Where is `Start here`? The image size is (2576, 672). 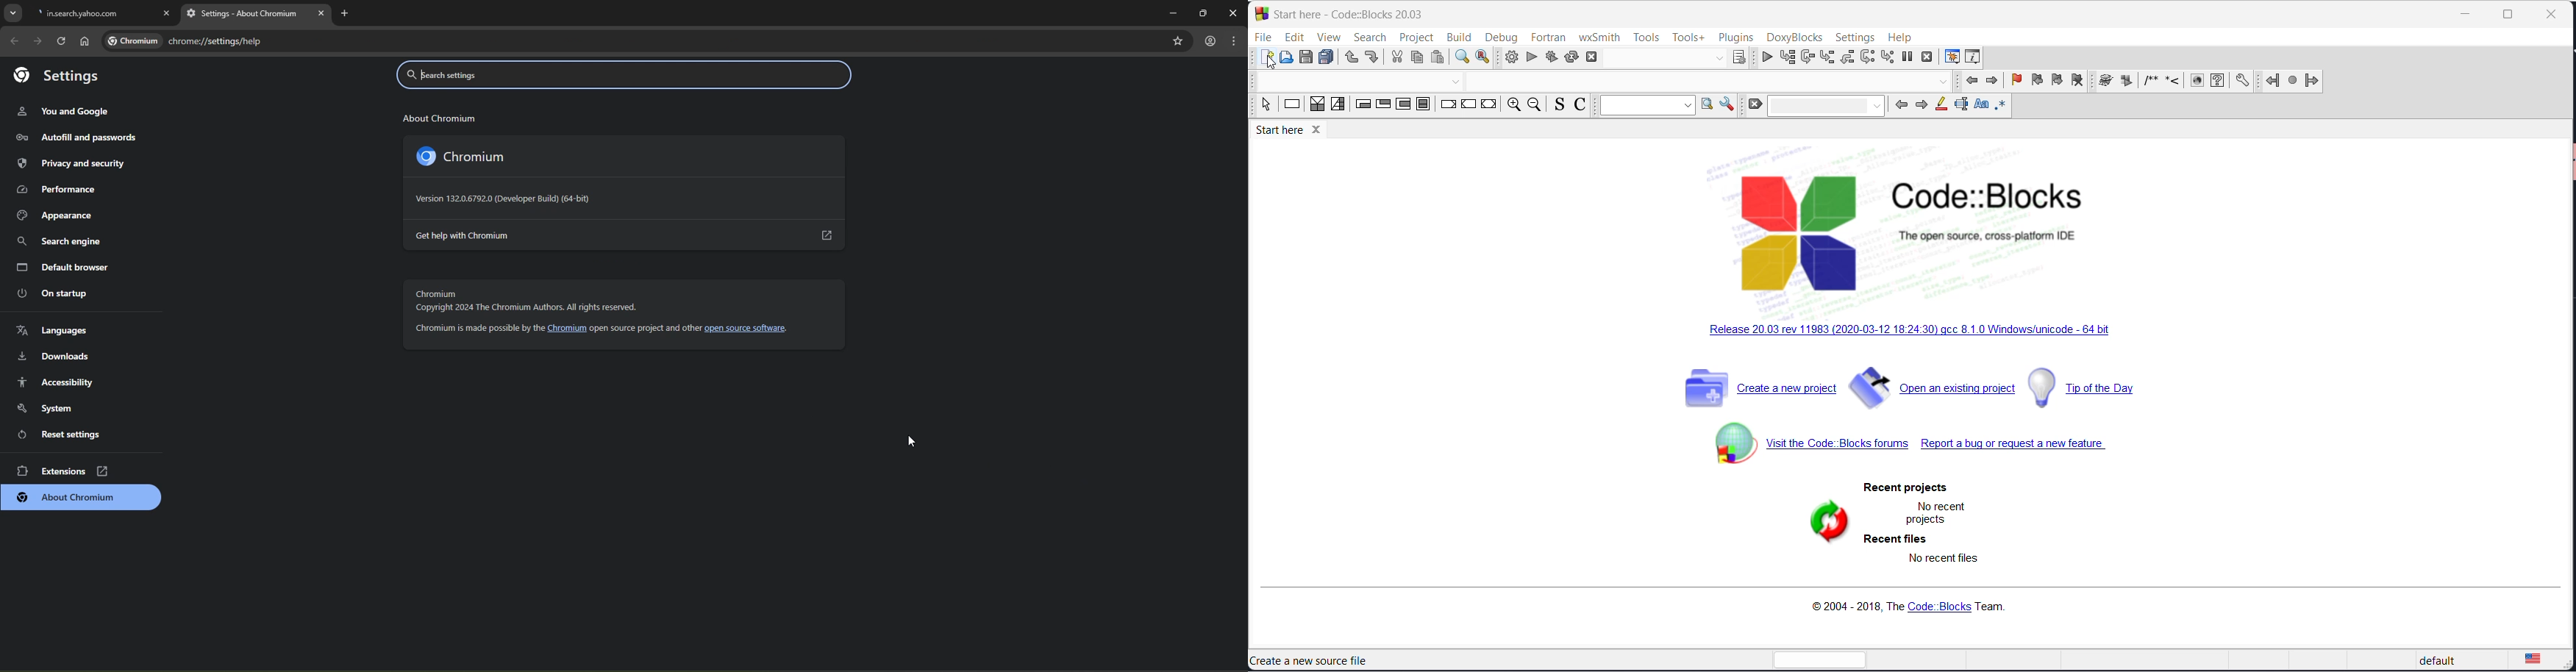
Start here is located at coordinates (1354, 12).